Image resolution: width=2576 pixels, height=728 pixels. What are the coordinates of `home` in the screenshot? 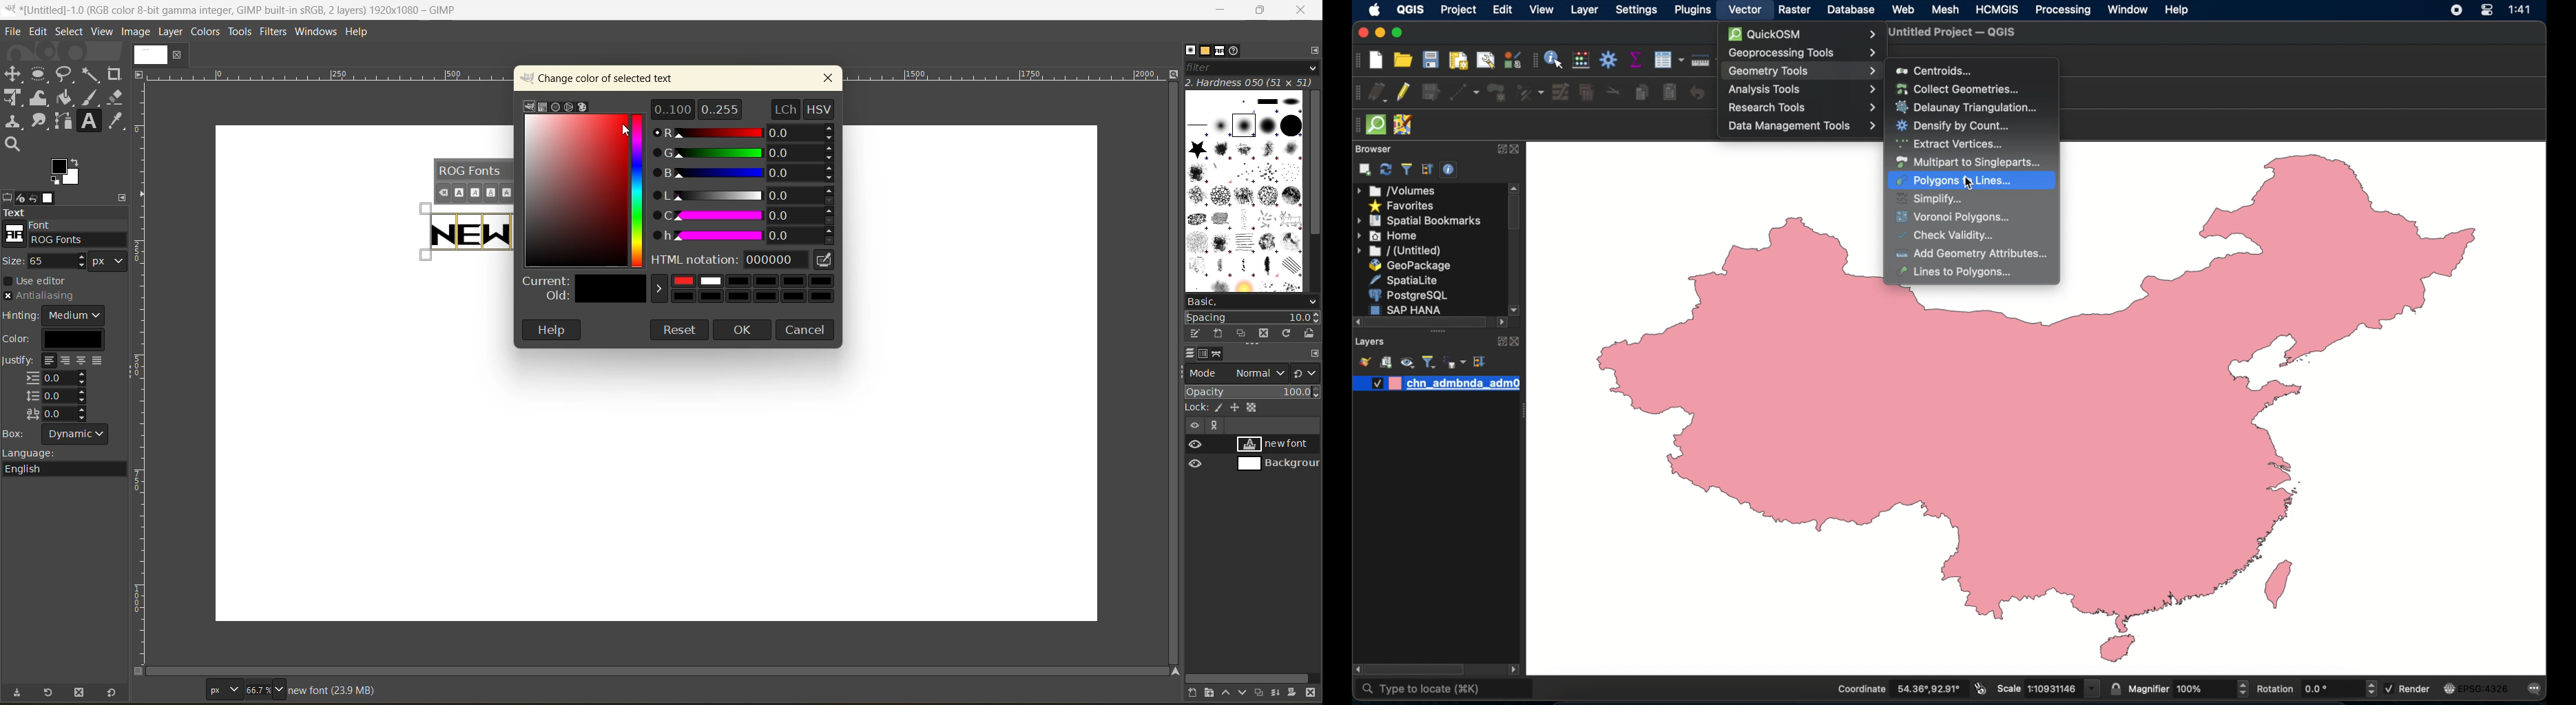 It's located at (1387, 236).